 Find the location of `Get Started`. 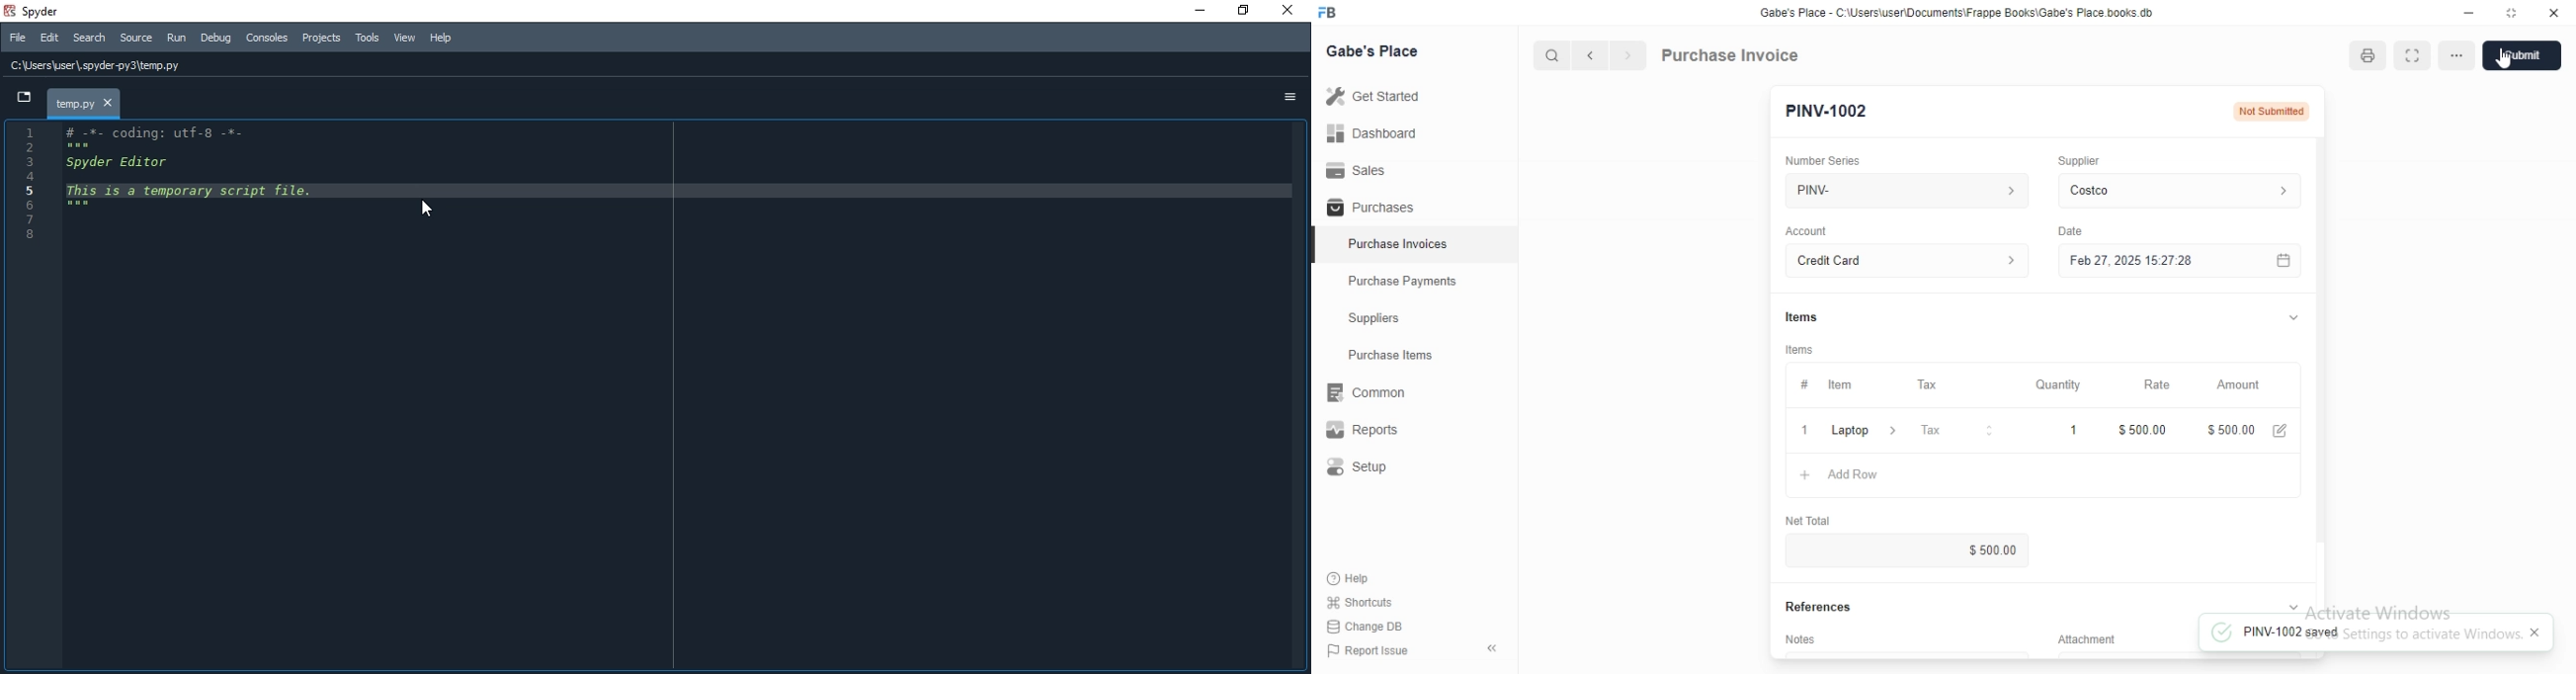

Get Started is located at coordinates (1414, 96).